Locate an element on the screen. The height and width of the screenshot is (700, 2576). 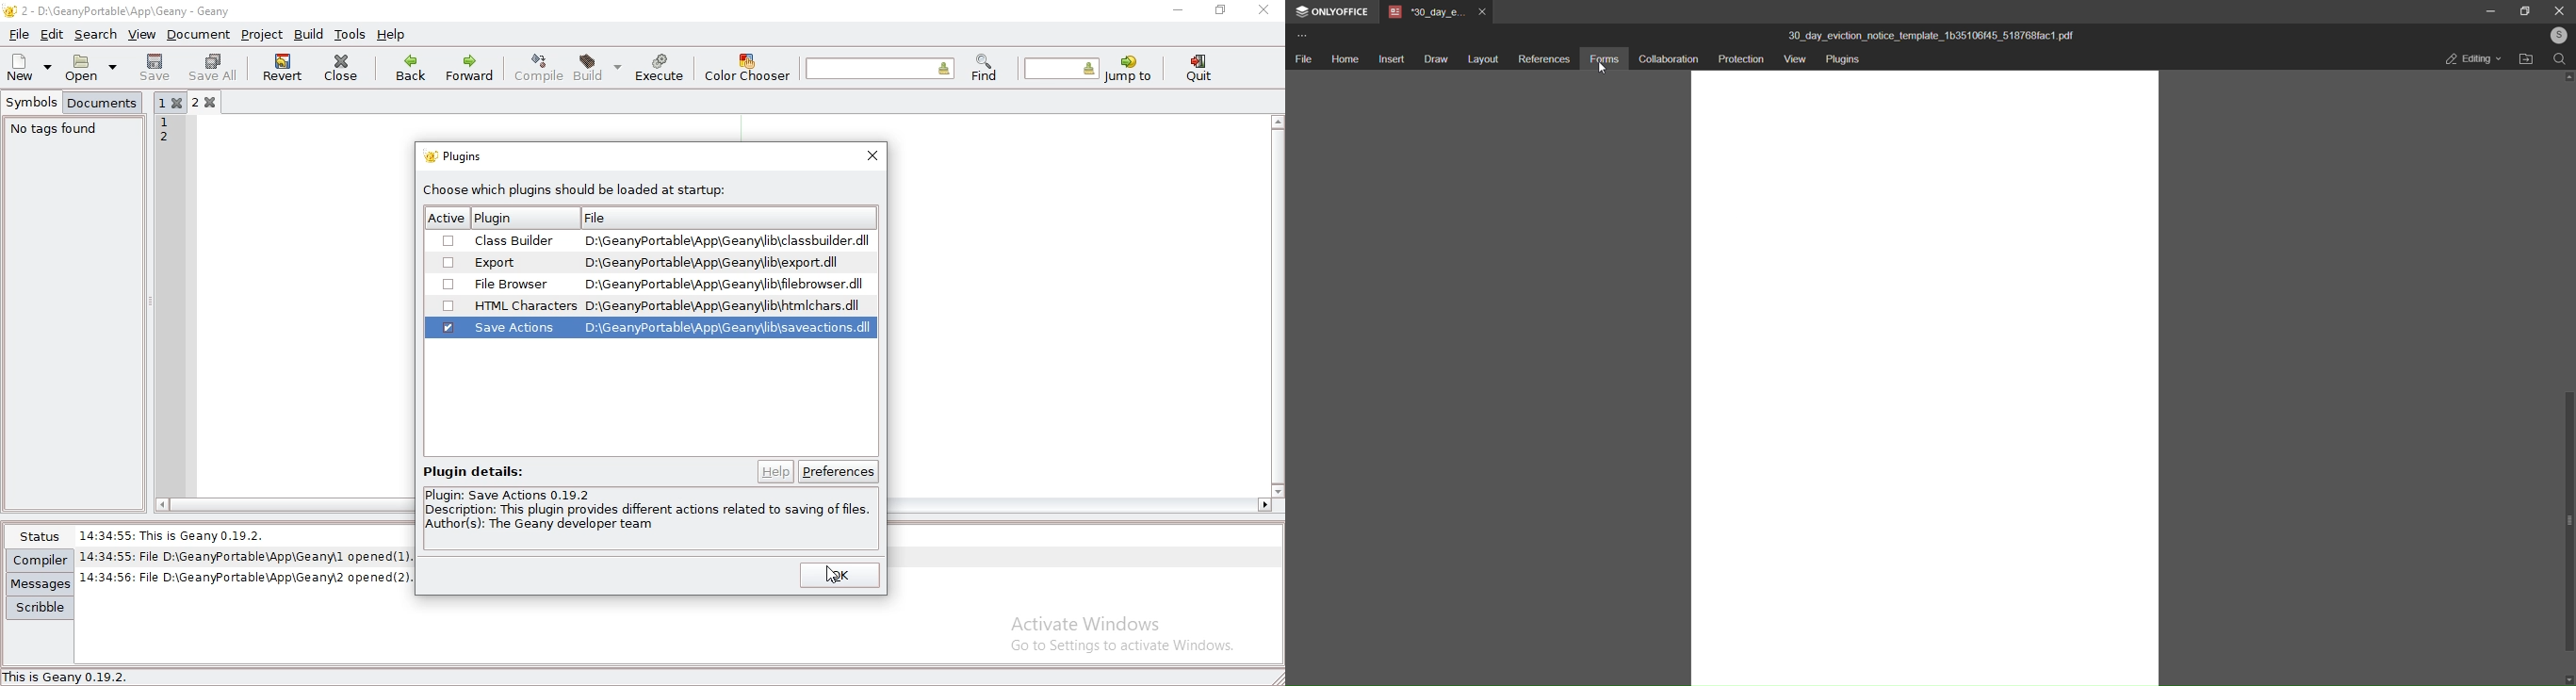
Save actions HTML Characters D:\GeanyPortable\App\GeanyWib\saveactions.dll is located at coordinates (652, 330).